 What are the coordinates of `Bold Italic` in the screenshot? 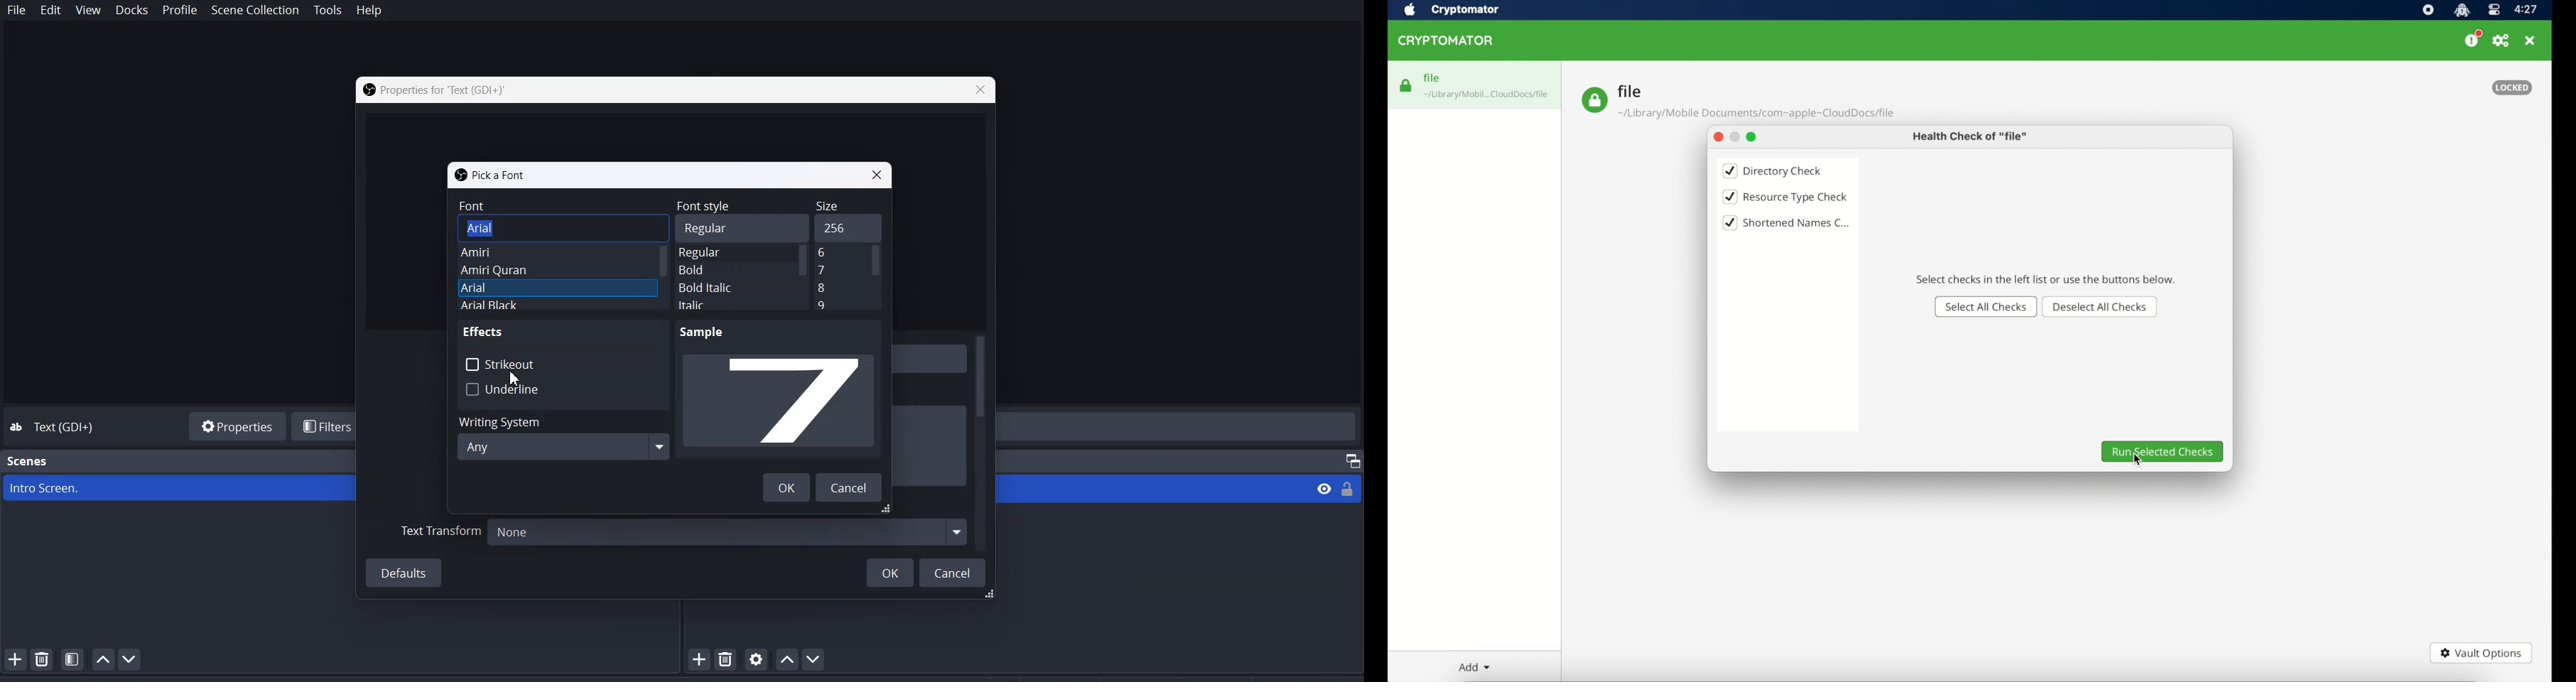 It's located at (715, 287).